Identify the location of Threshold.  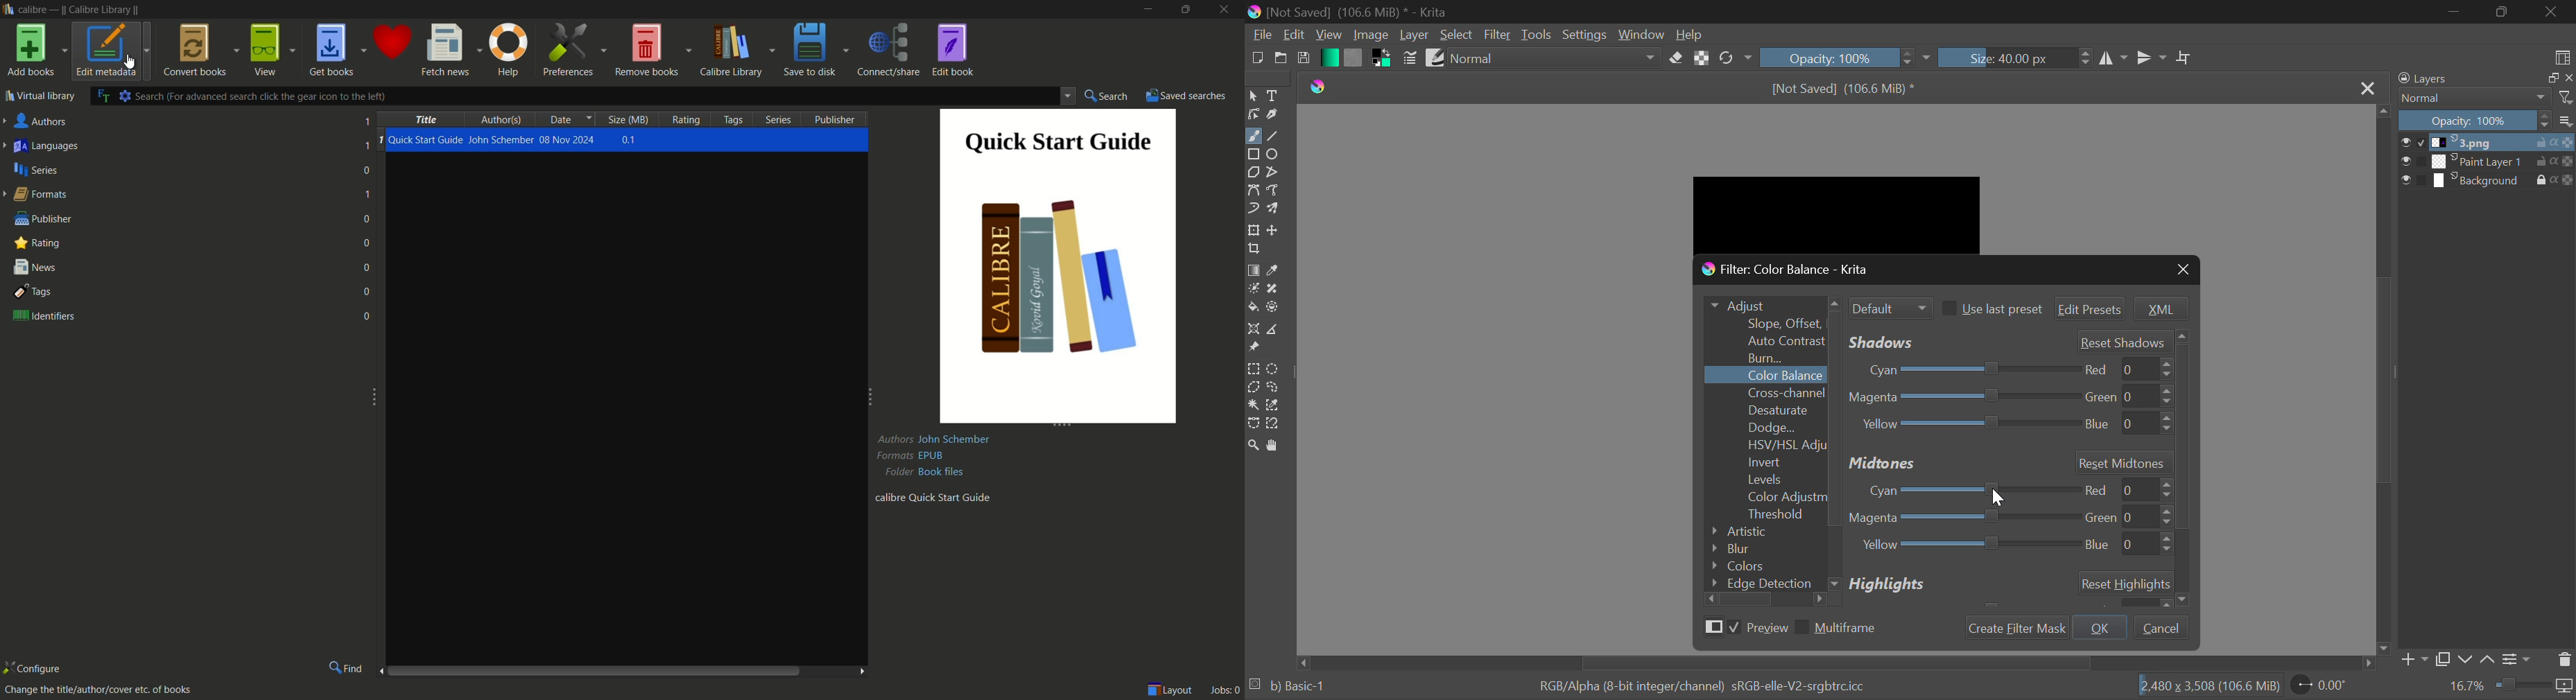
(1767, 514).